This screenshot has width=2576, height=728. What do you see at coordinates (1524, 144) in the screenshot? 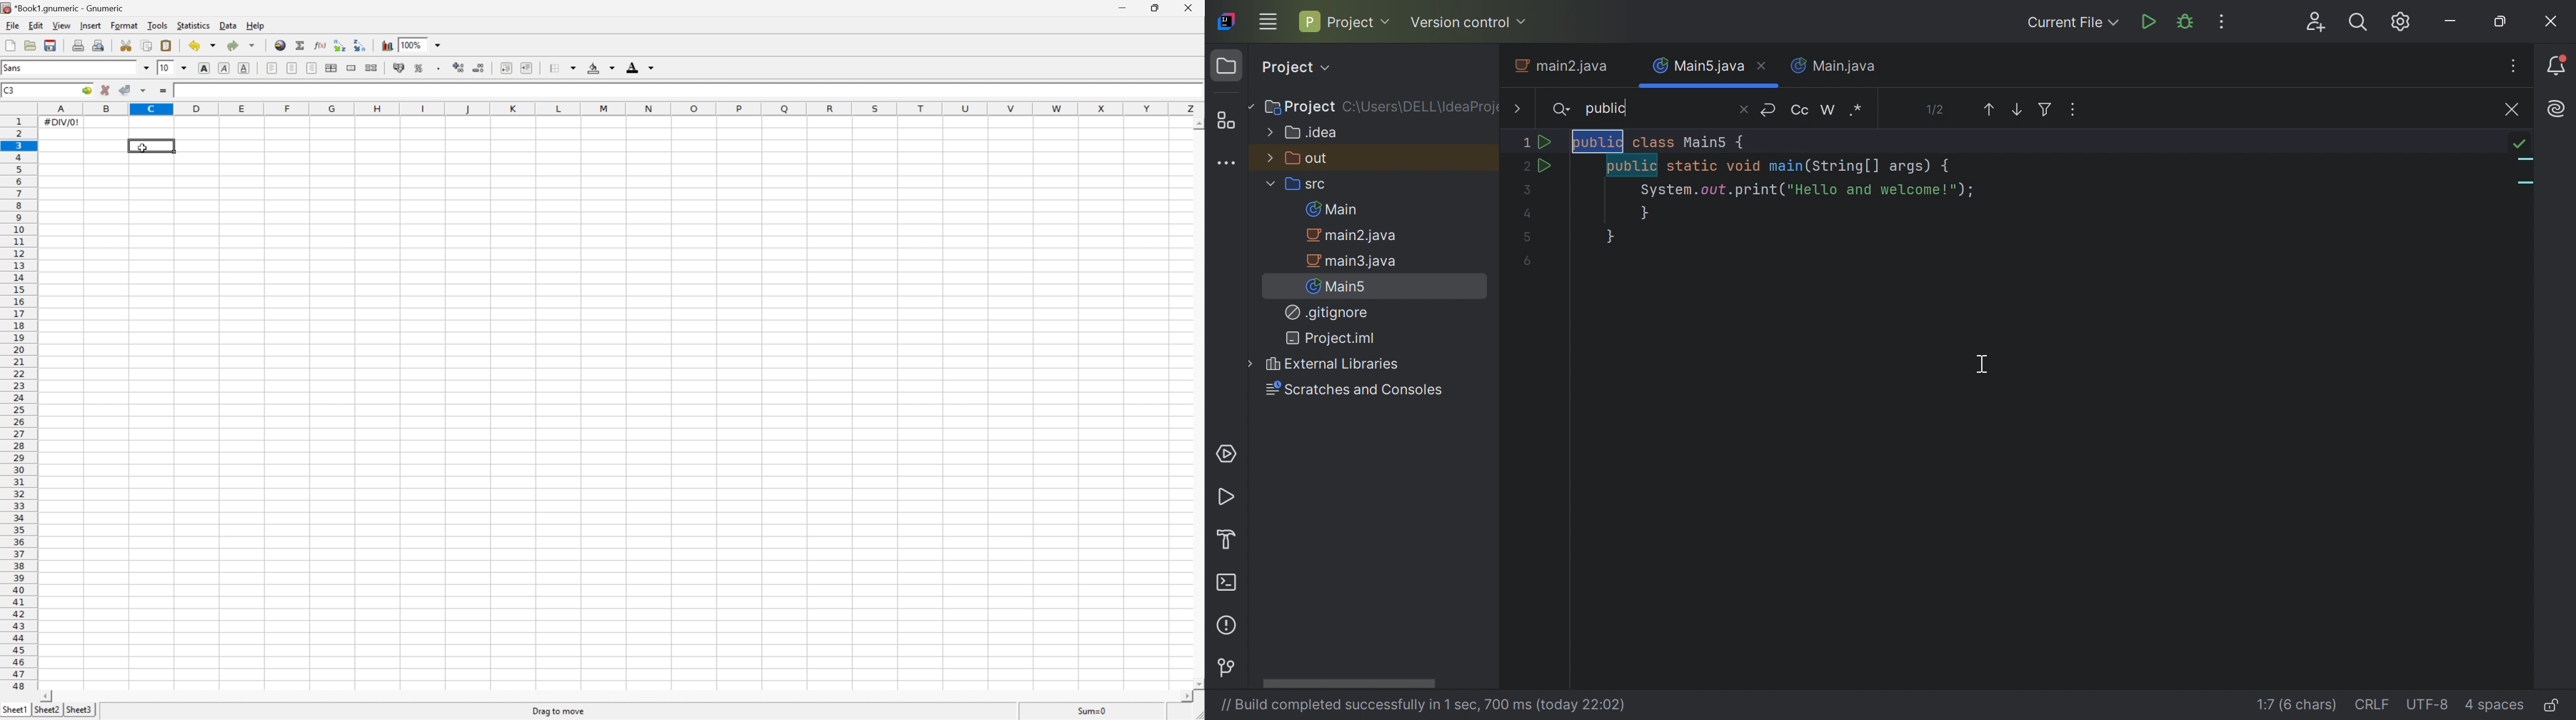
I see `` at bounding box center [1524, 144].